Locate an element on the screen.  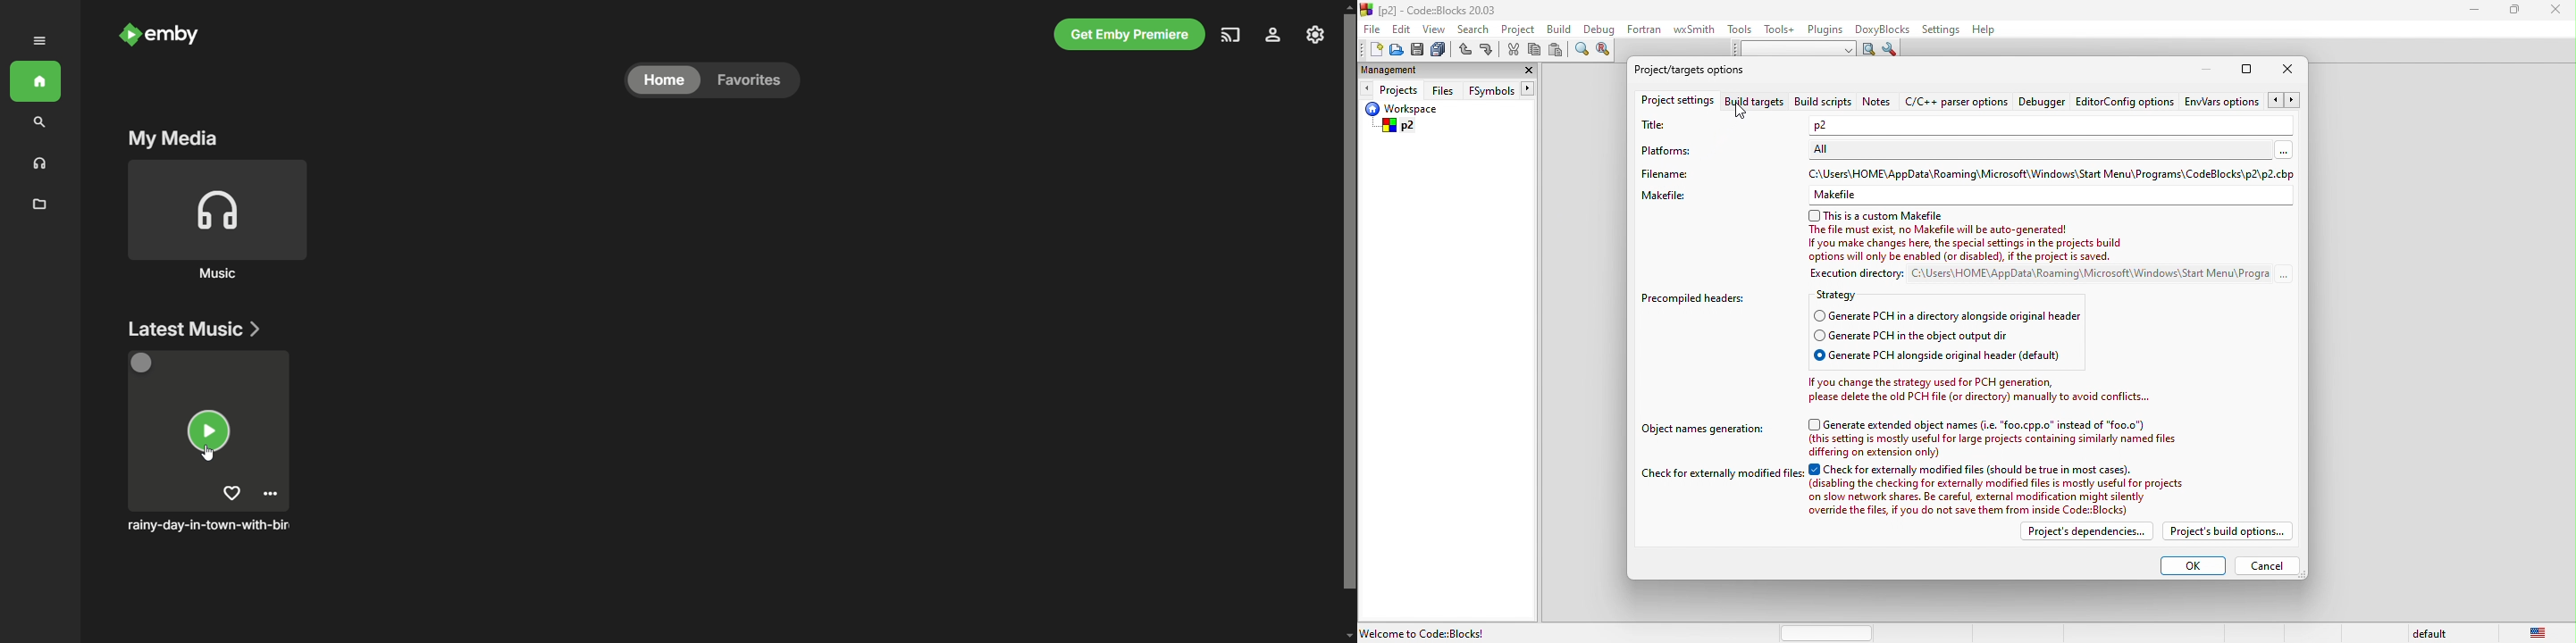
strategy is located at coordinates (1848, 296).